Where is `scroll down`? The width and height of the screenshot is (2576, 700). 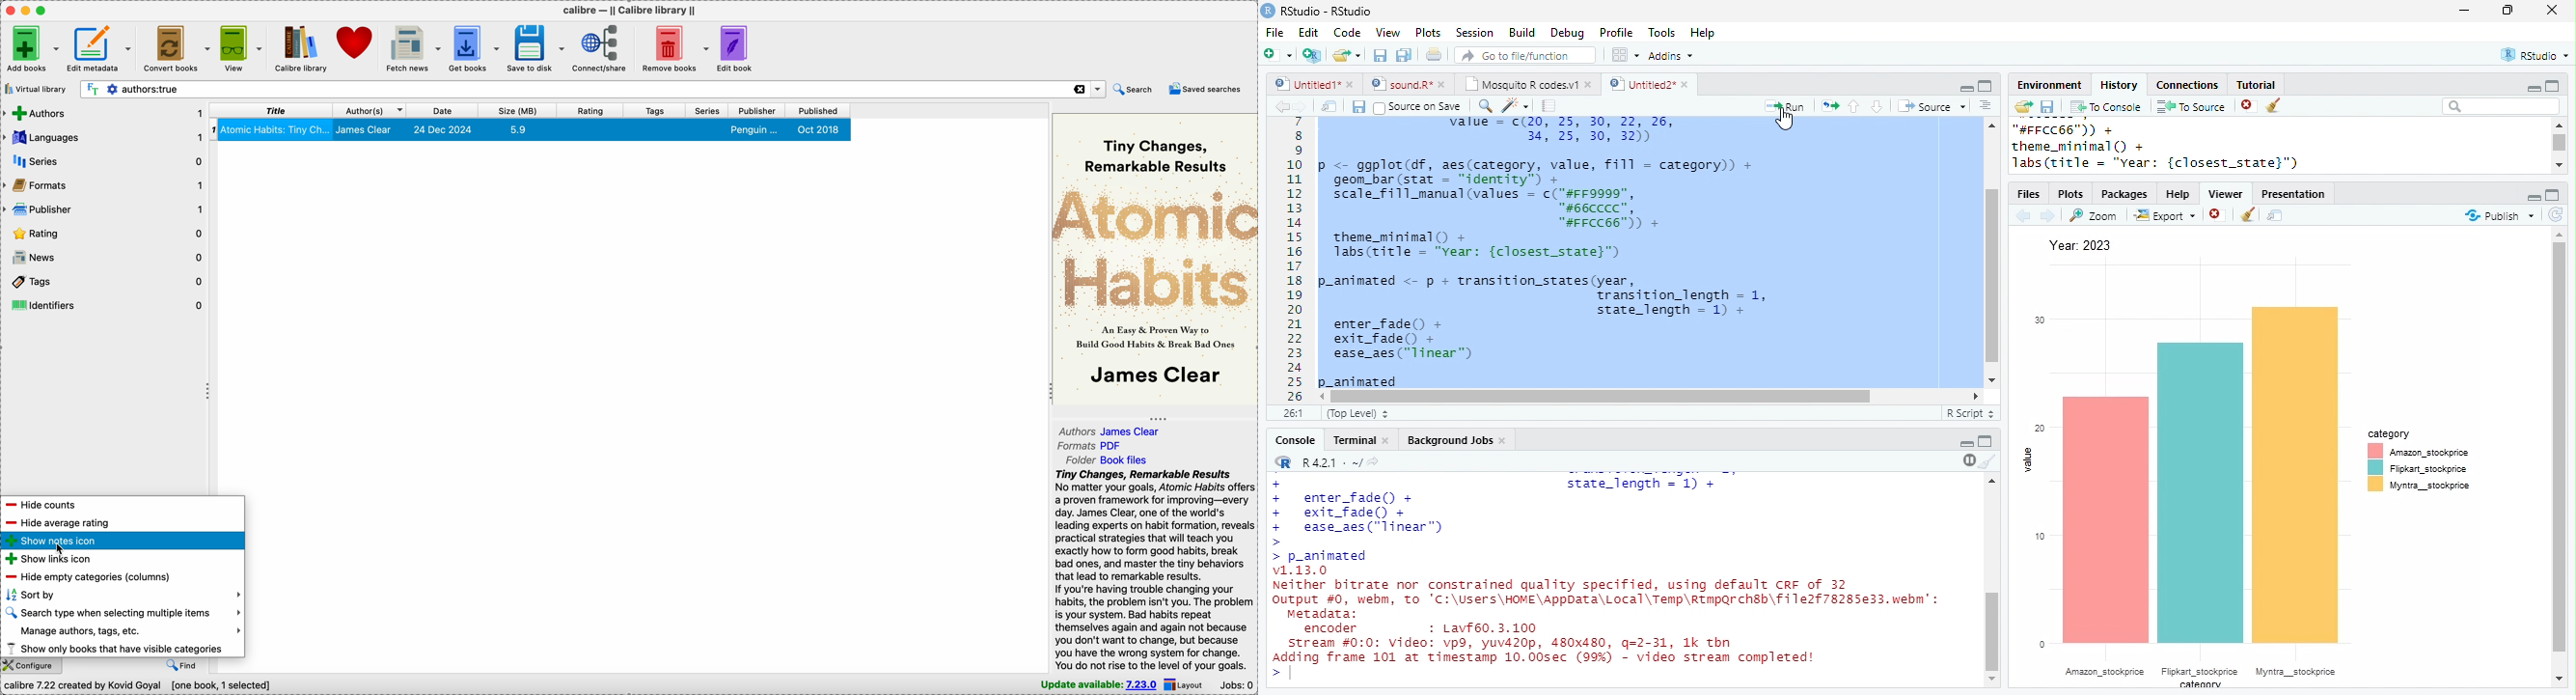 scroll down is located at coordinates (1992, 680).